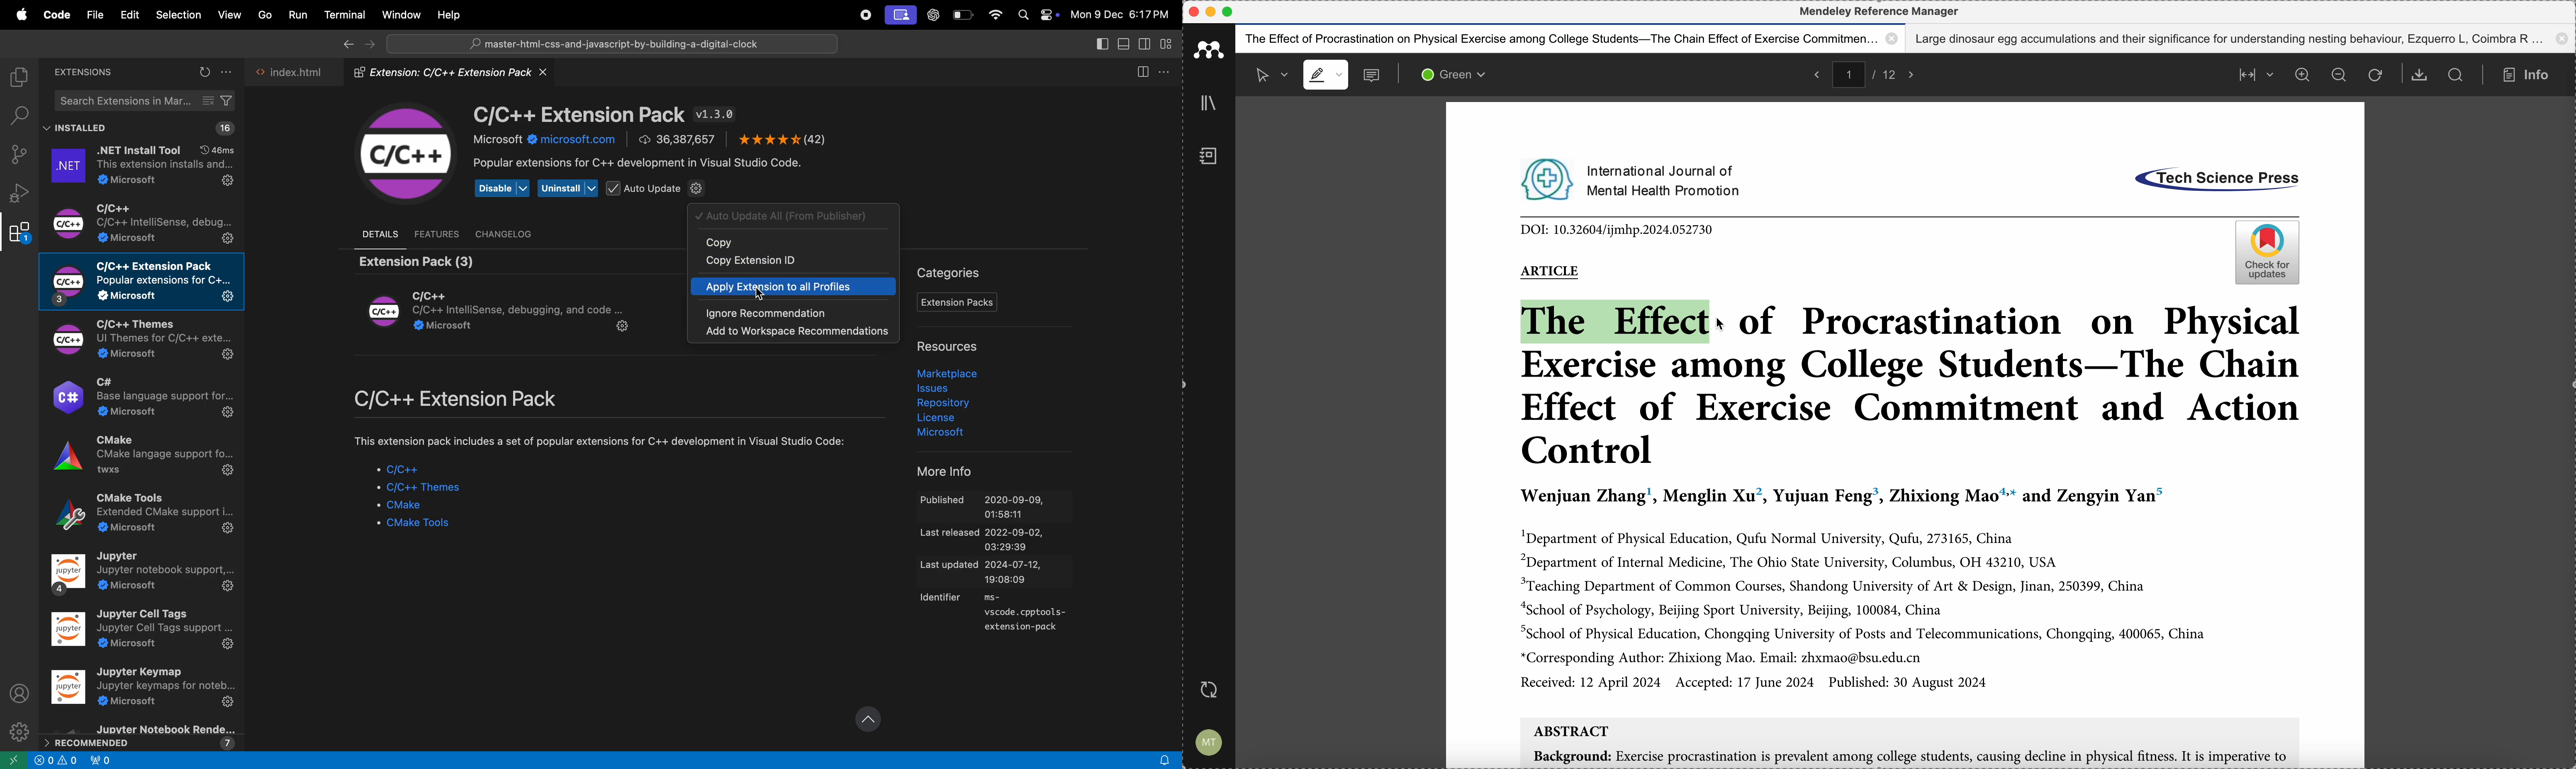  What do you see at coordinates (19, 193) in the screenshot?
I see `debug` at bounding box center [19, 193].